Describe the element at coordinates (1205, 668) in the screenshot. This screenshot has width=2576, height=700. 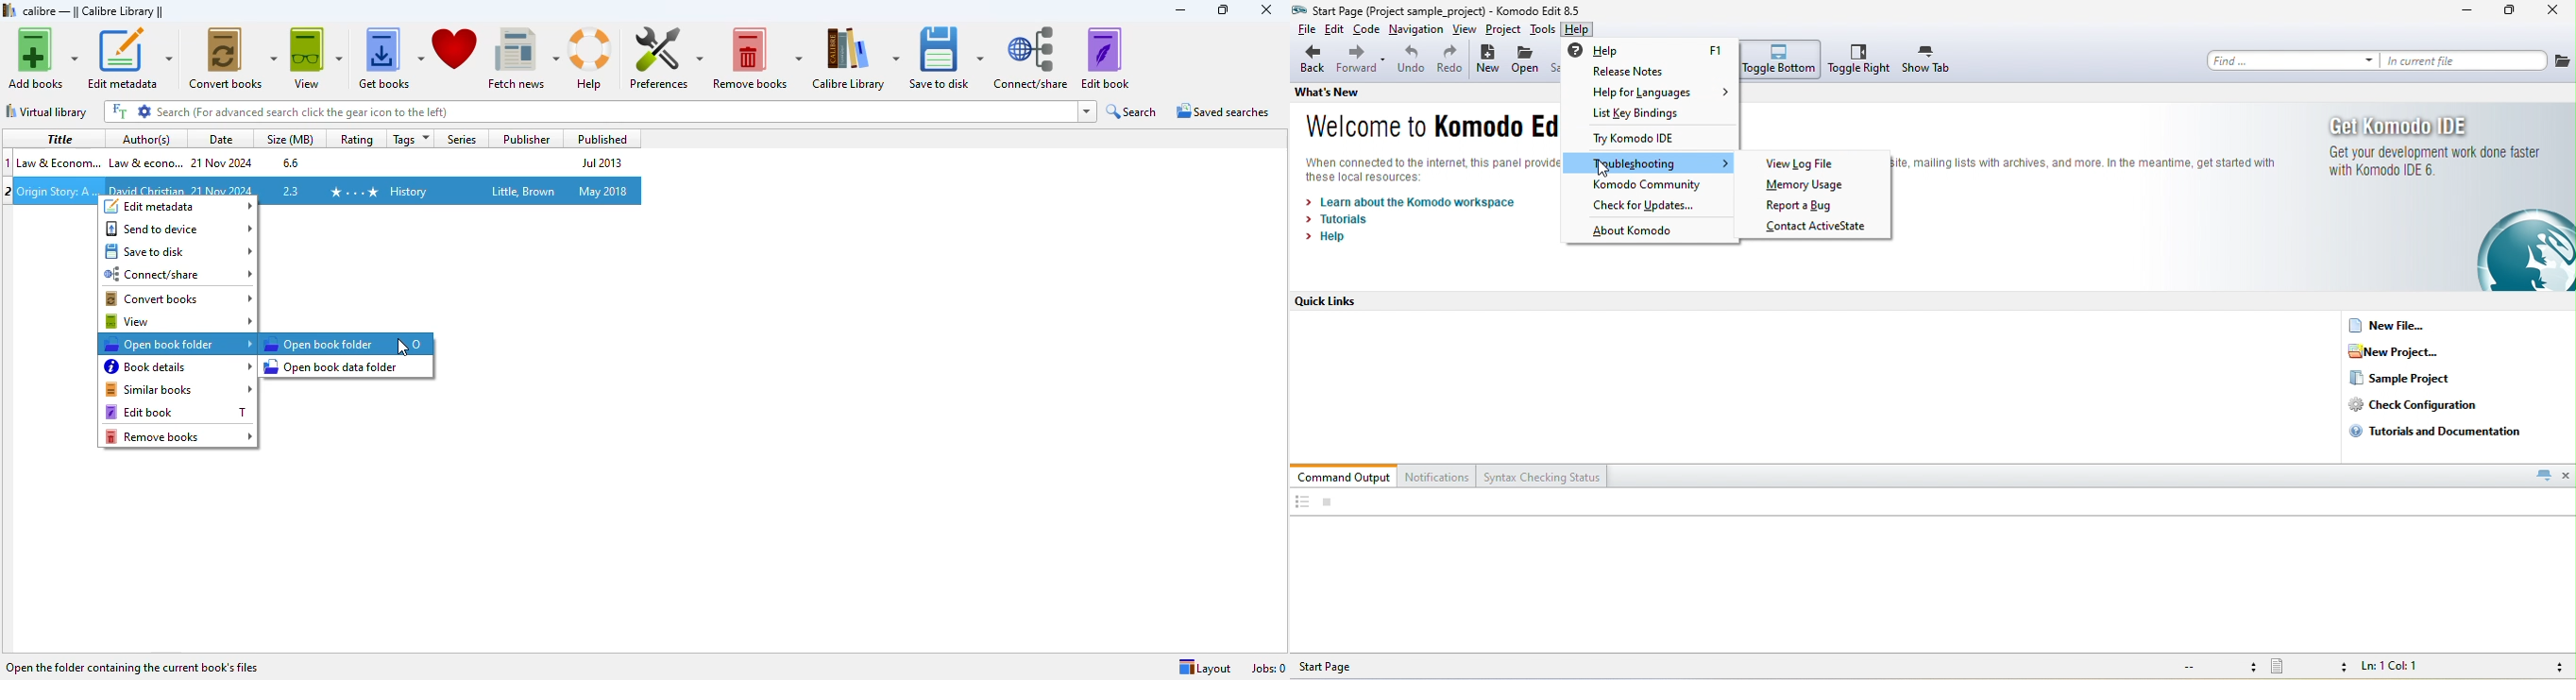
I see `layout` at that location.